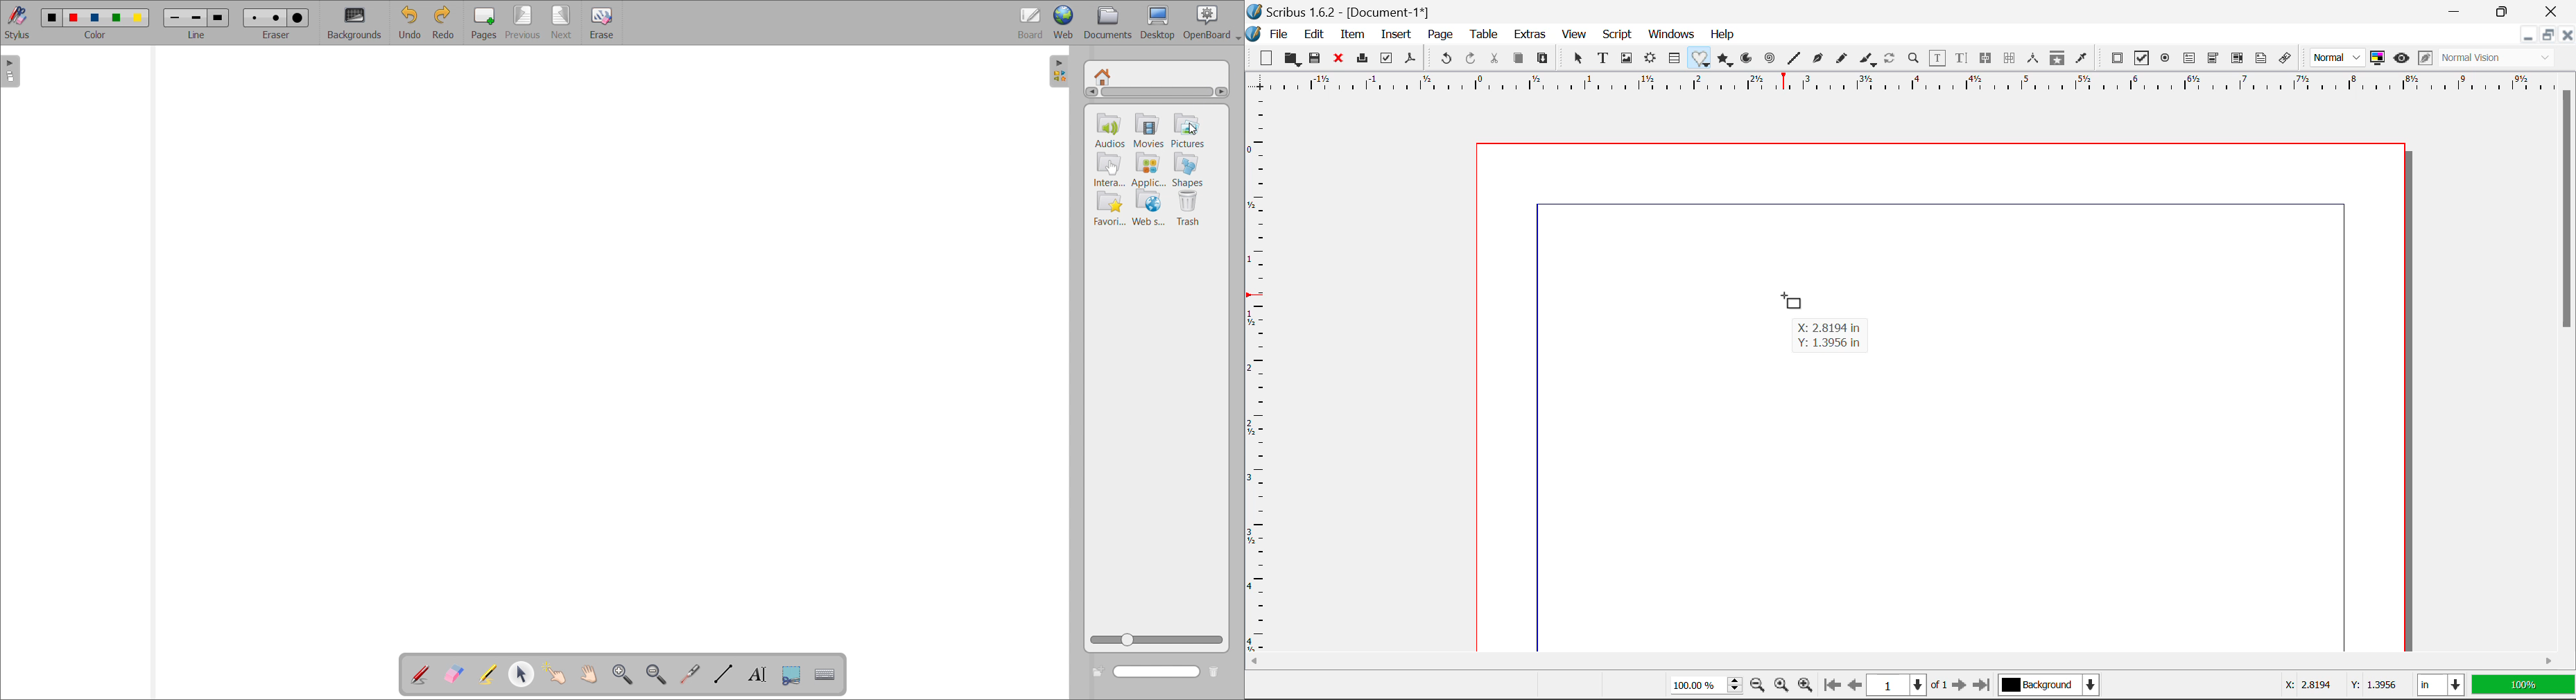  I want to click on Help, so click(1722, 35).